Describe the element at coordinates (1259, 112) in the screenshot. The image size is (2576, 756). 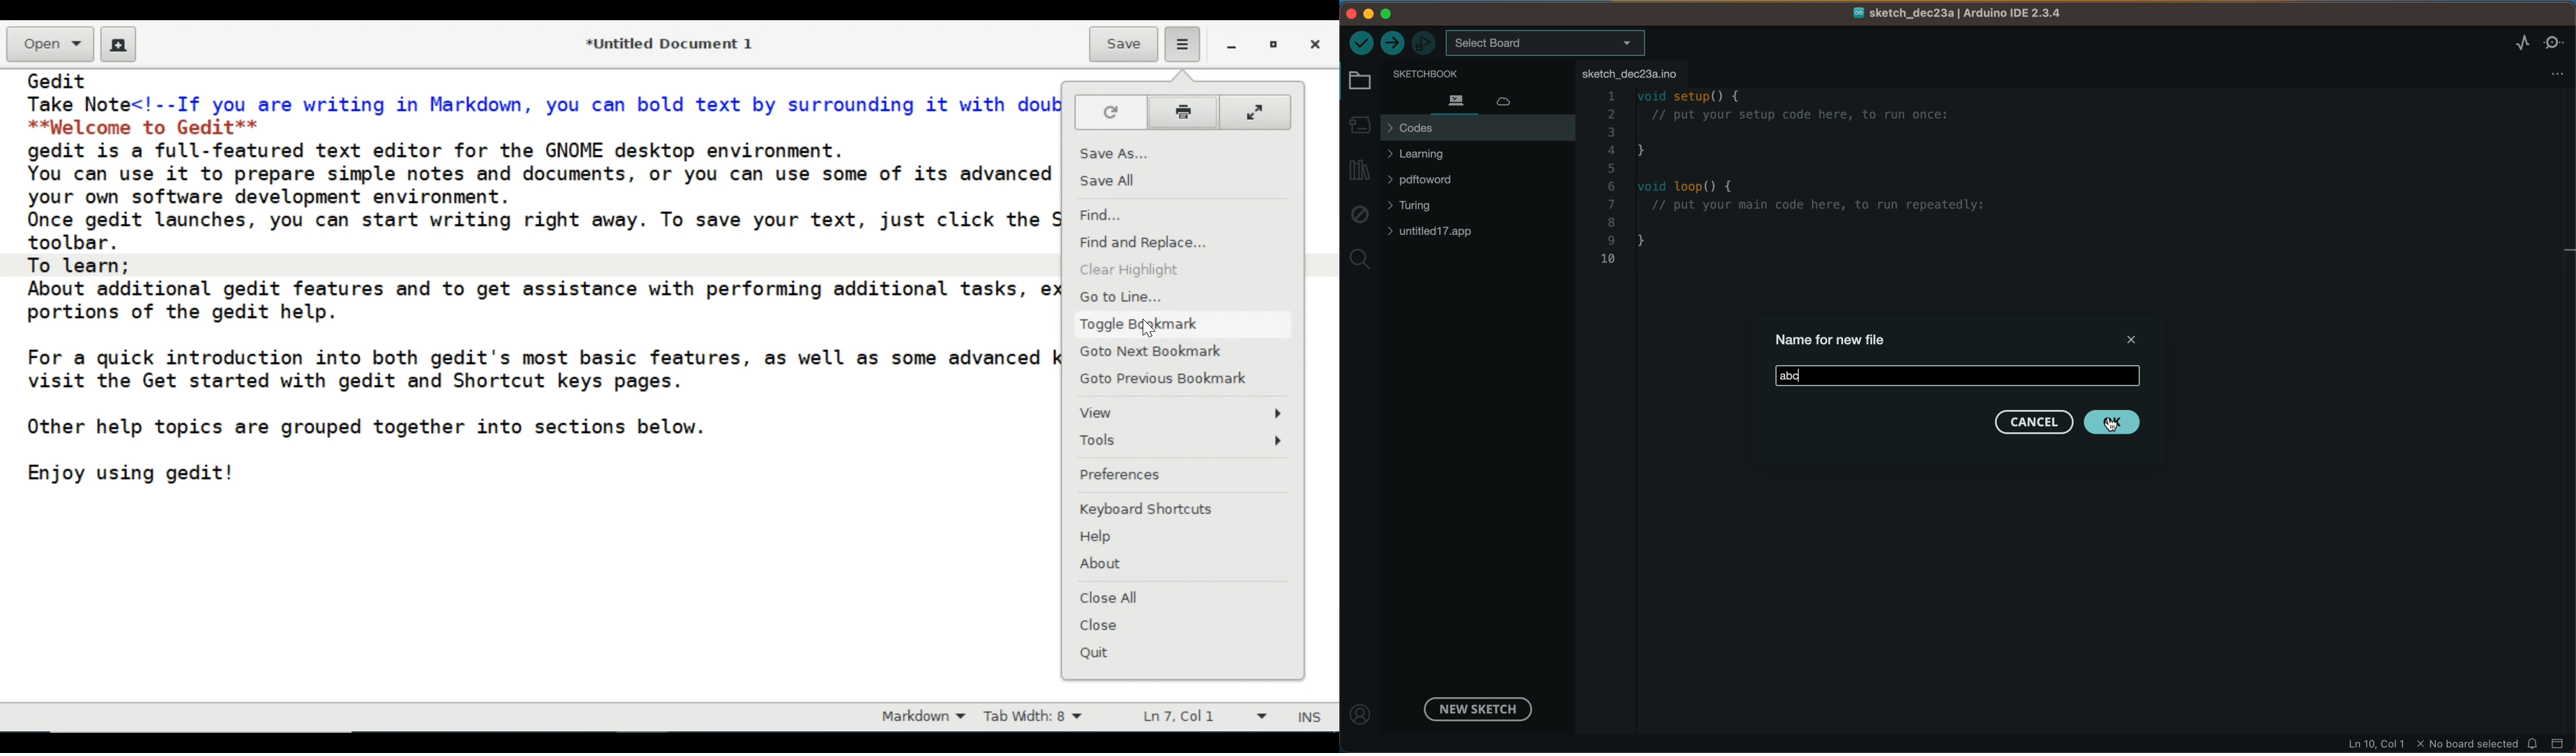
I see `Full screen` at that location.